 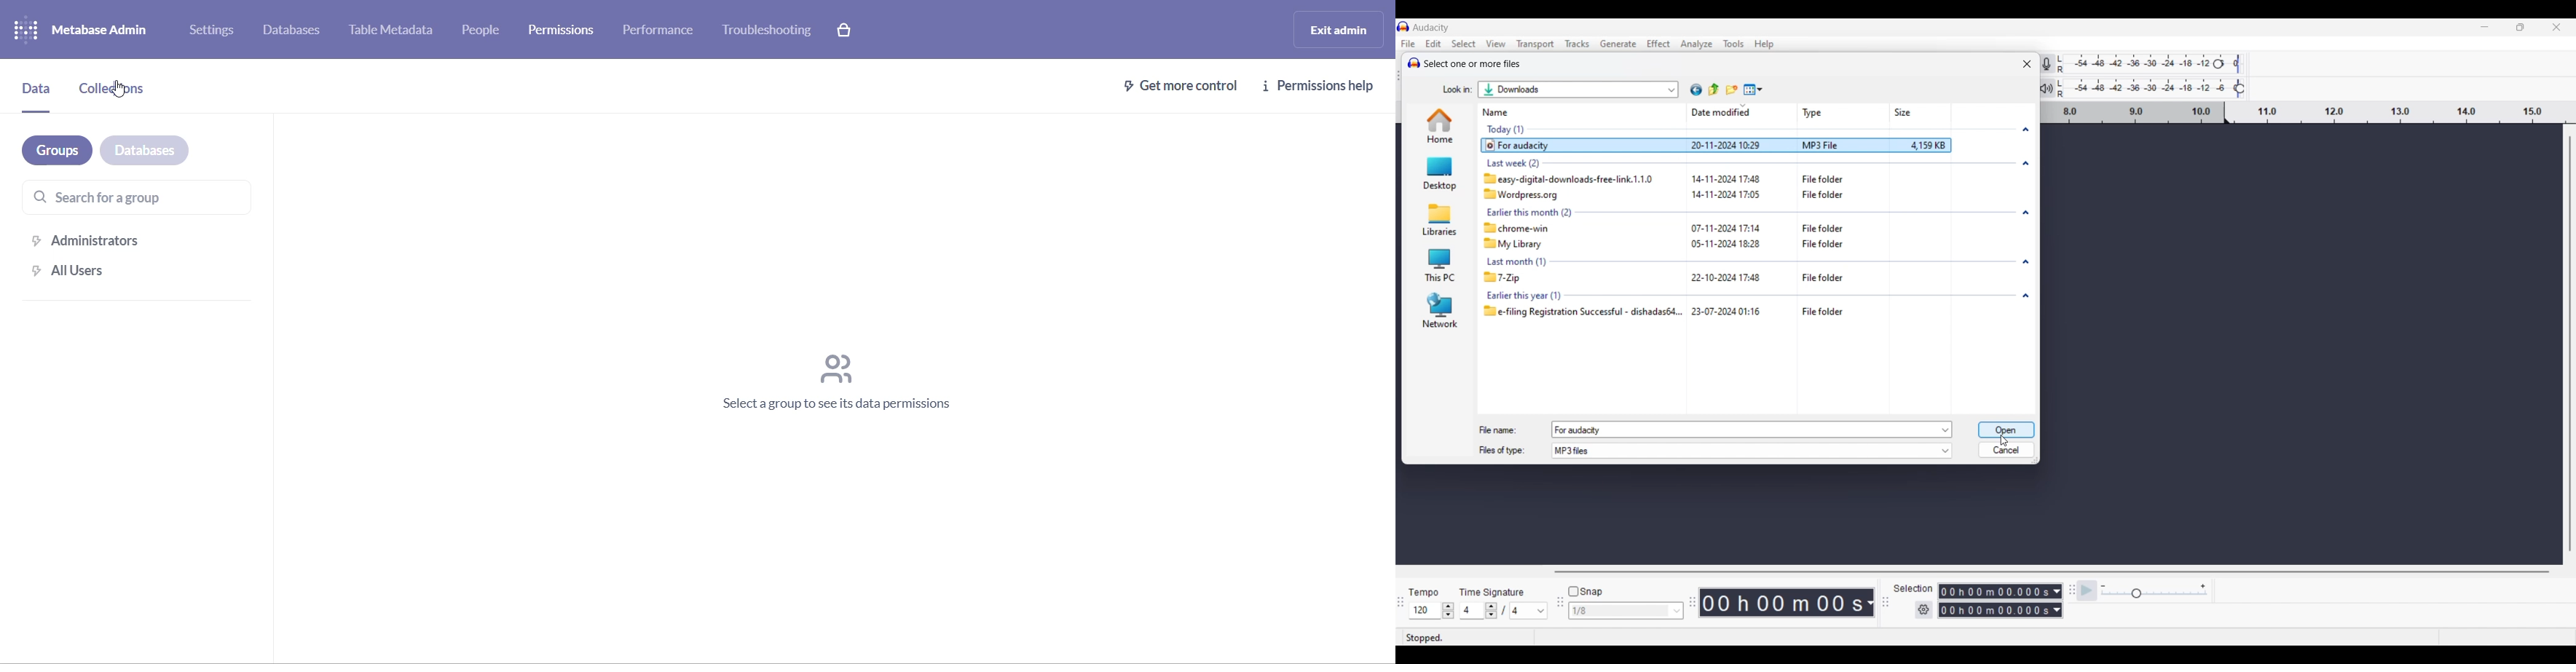 What do you see at coordinates (1496, 43) in the screenshot?
I see `View menu` at bounding box center [1496, 43].